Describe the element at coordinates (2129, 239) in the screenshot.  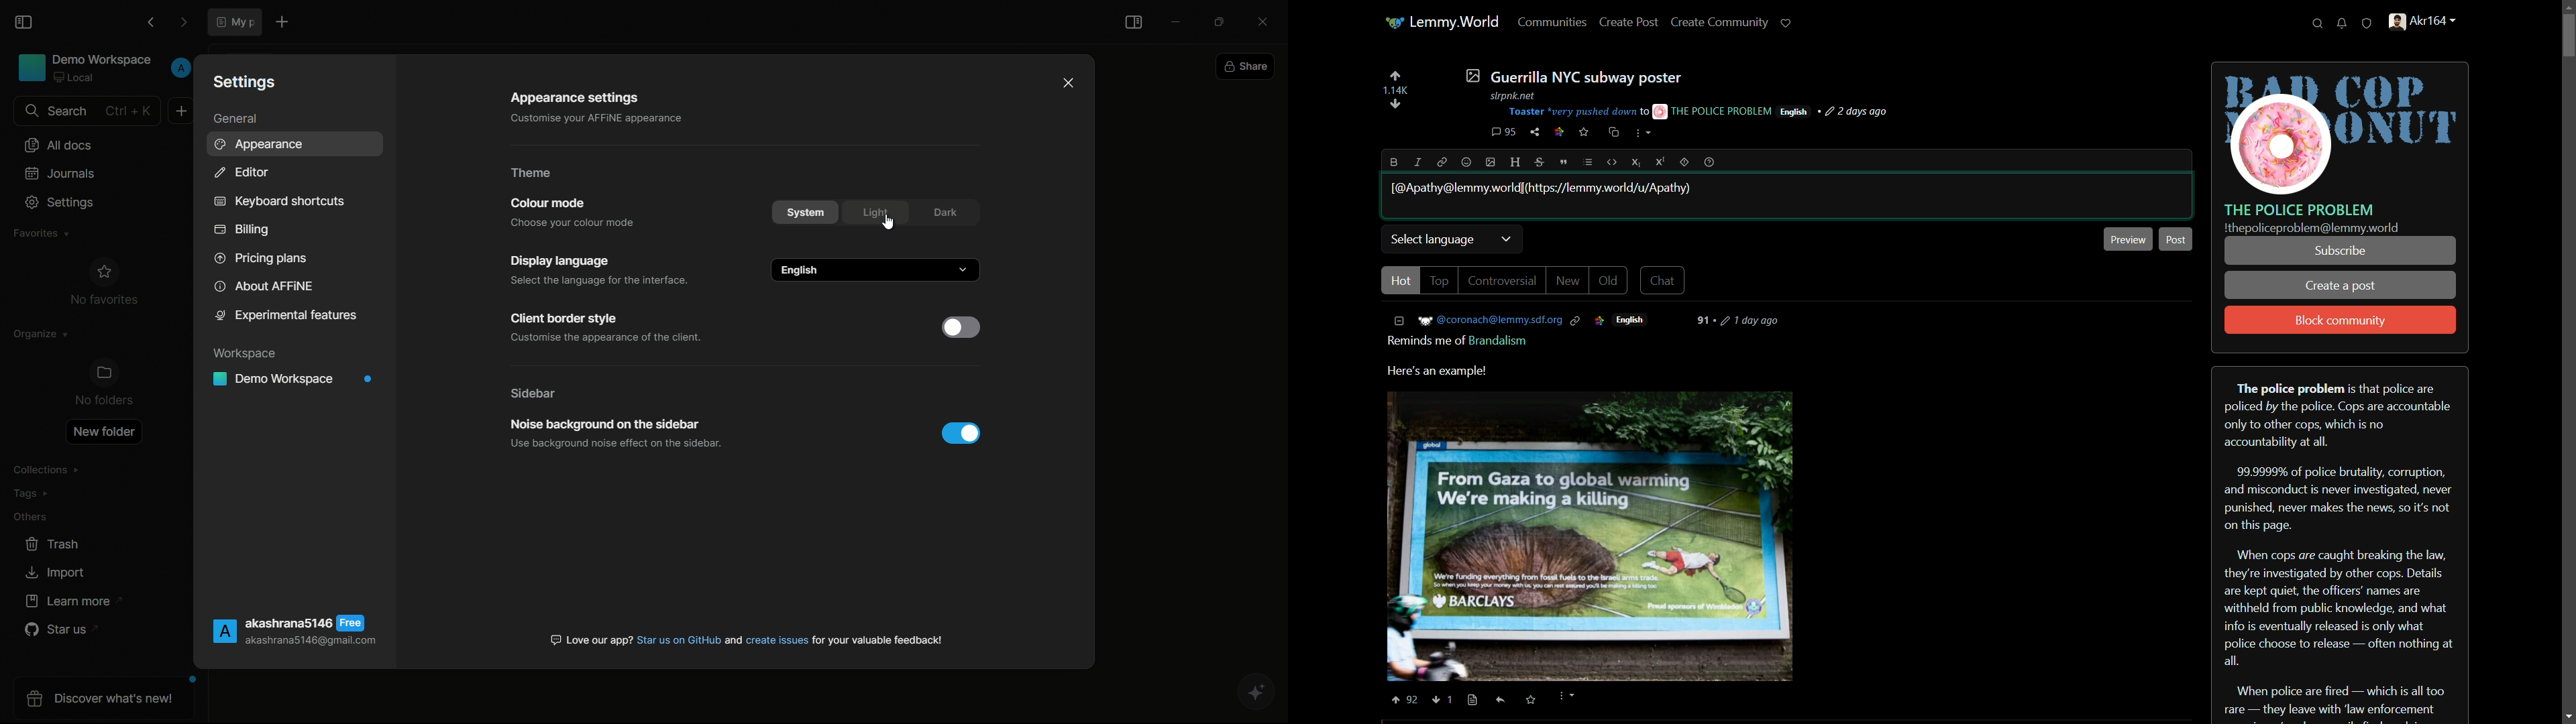
I see `preview ` at that location.